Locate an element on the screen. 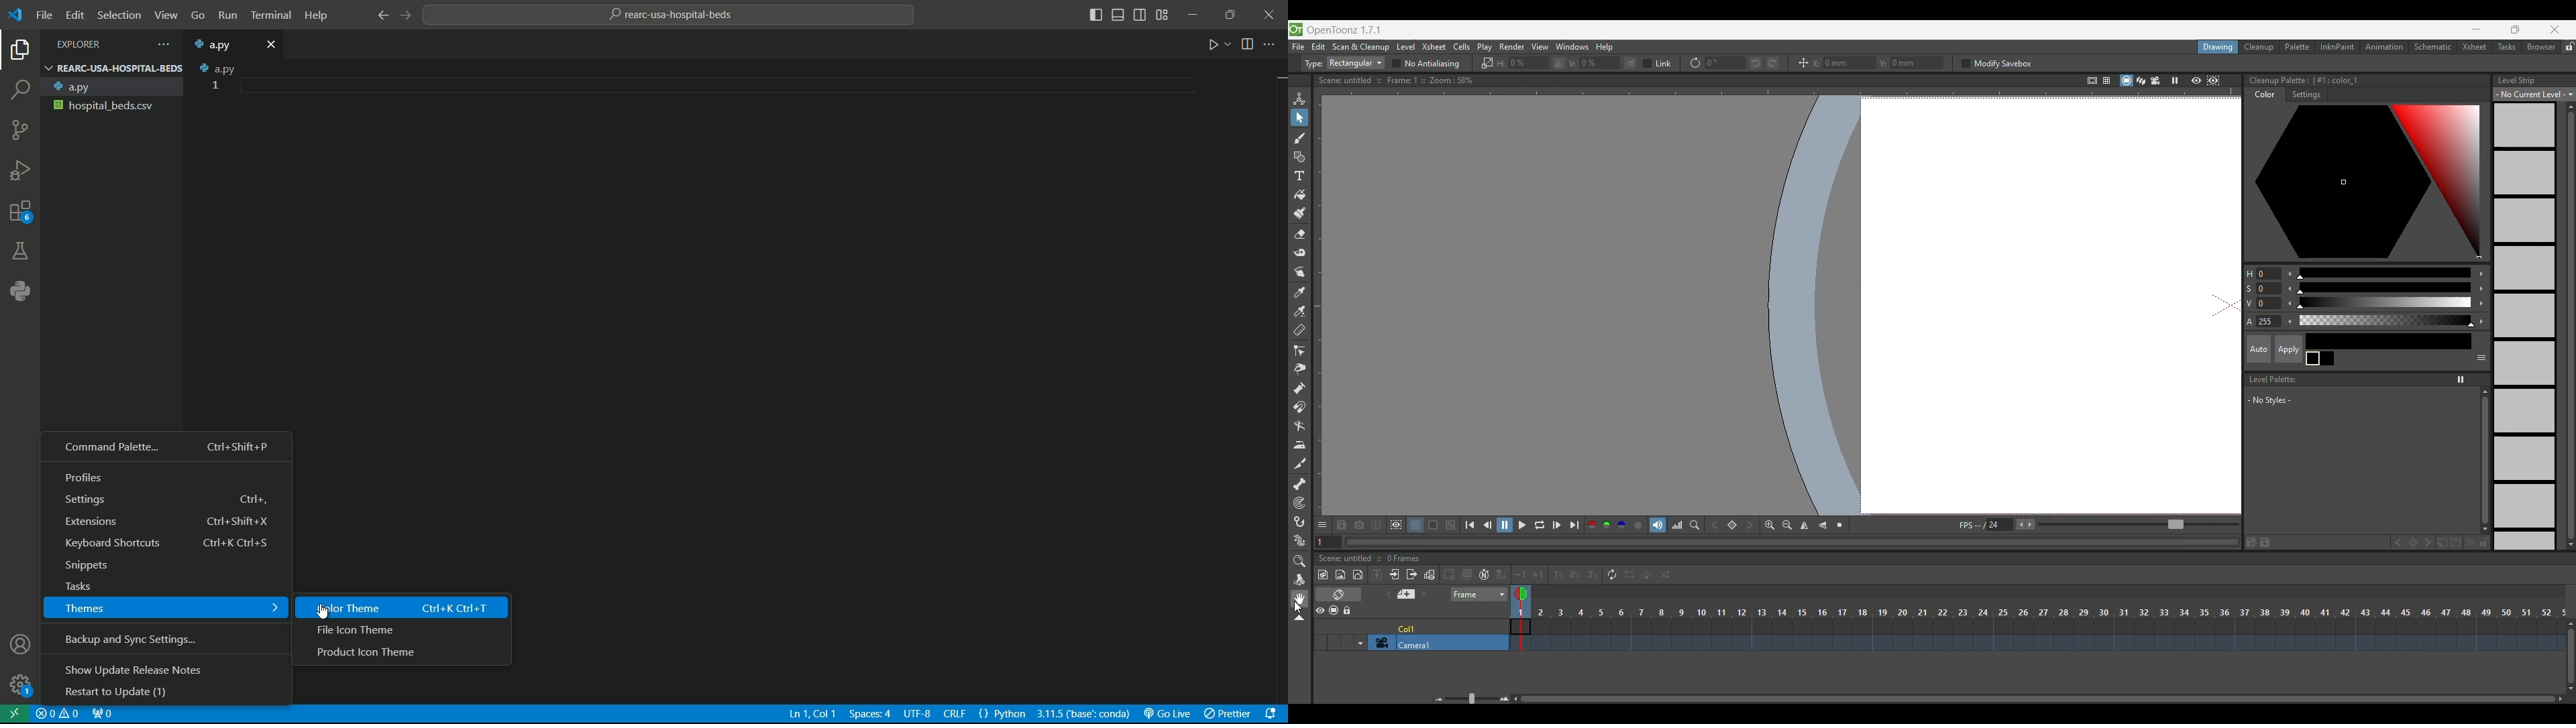 This screenshot has width=2576, height=728. Toggle edit in place is located at coordinates (1430, 575).